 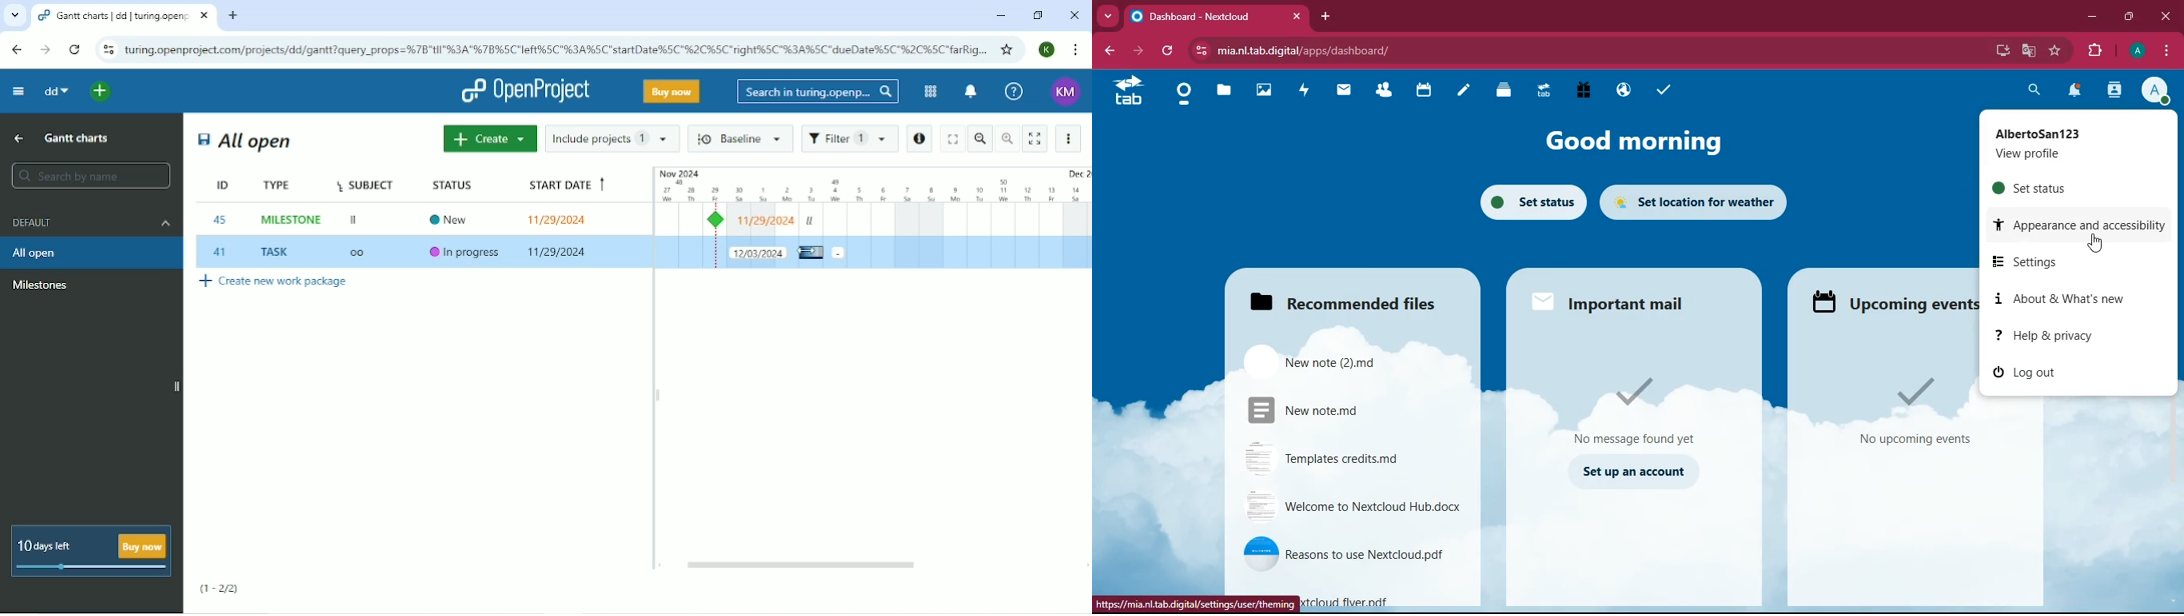 What do you see at coordinates (488, 139) in the screenshot?
I see `Create` at bounding box center [488, 139].